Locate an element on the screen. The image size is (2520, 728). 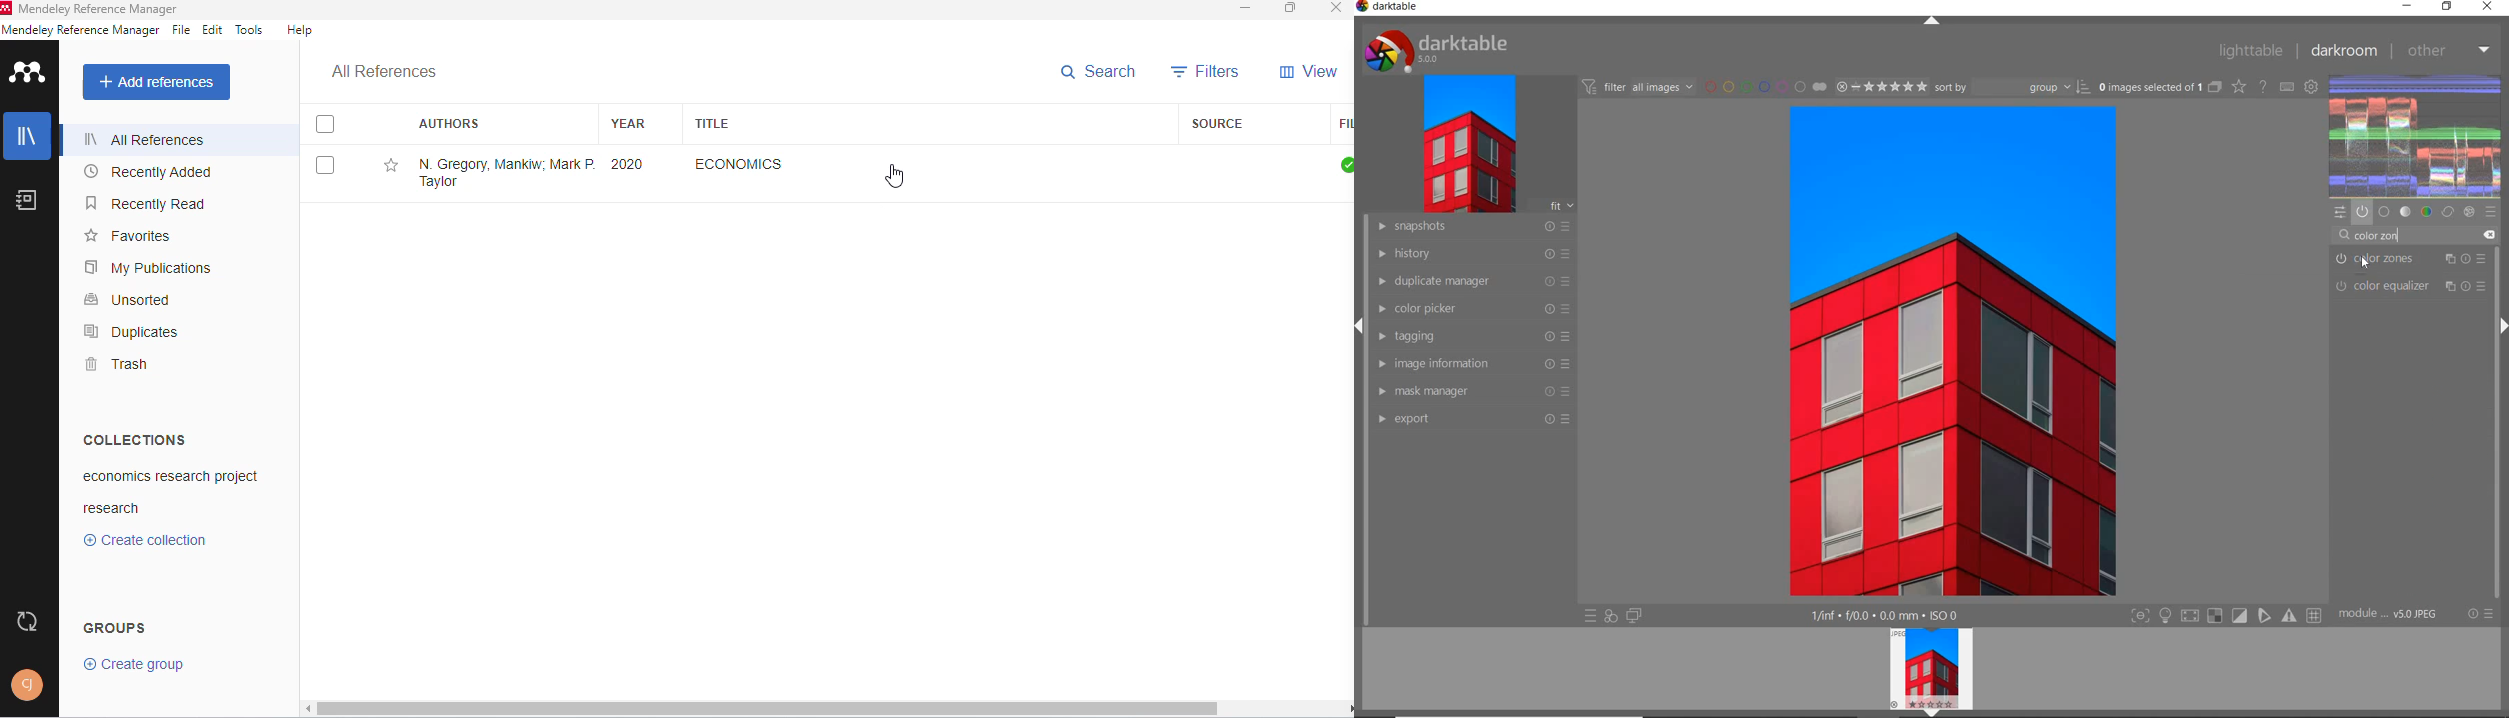
expand/collapse is located at coordinates (1932, 21).